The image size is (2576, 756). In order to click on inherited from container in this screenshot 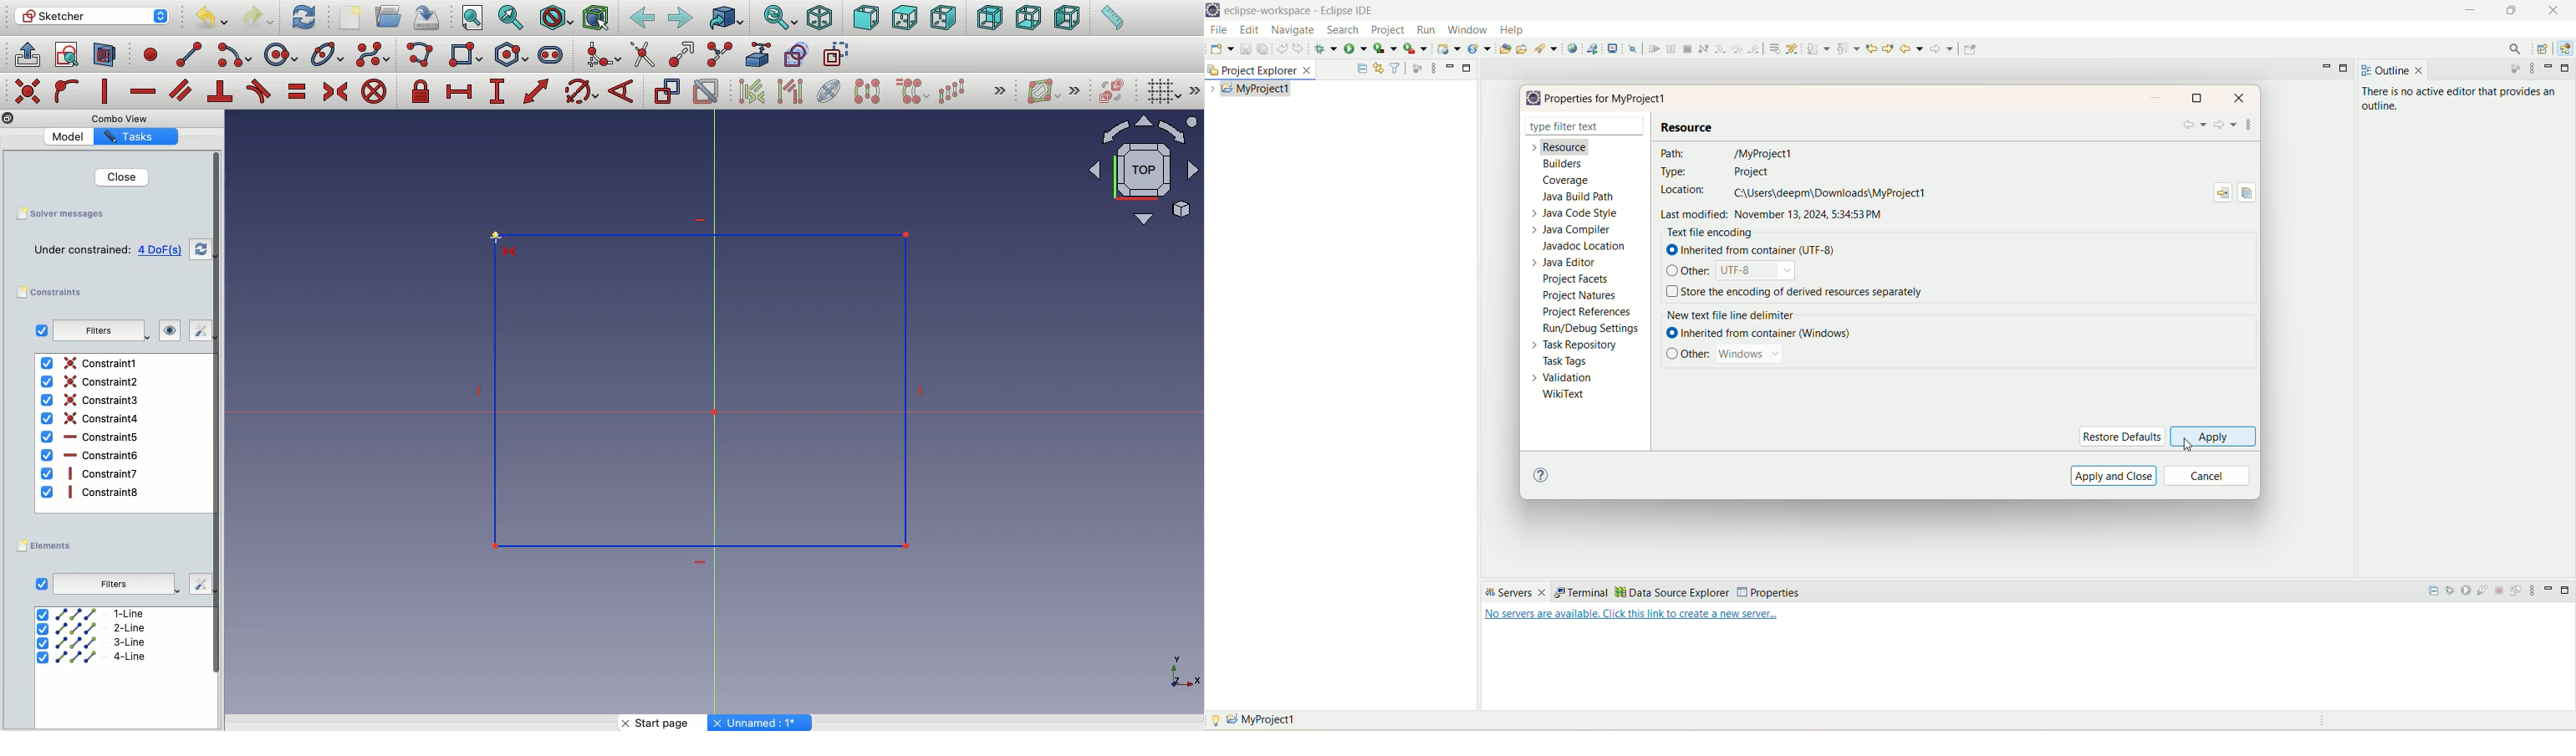, I will do `click(1770, 335)`.